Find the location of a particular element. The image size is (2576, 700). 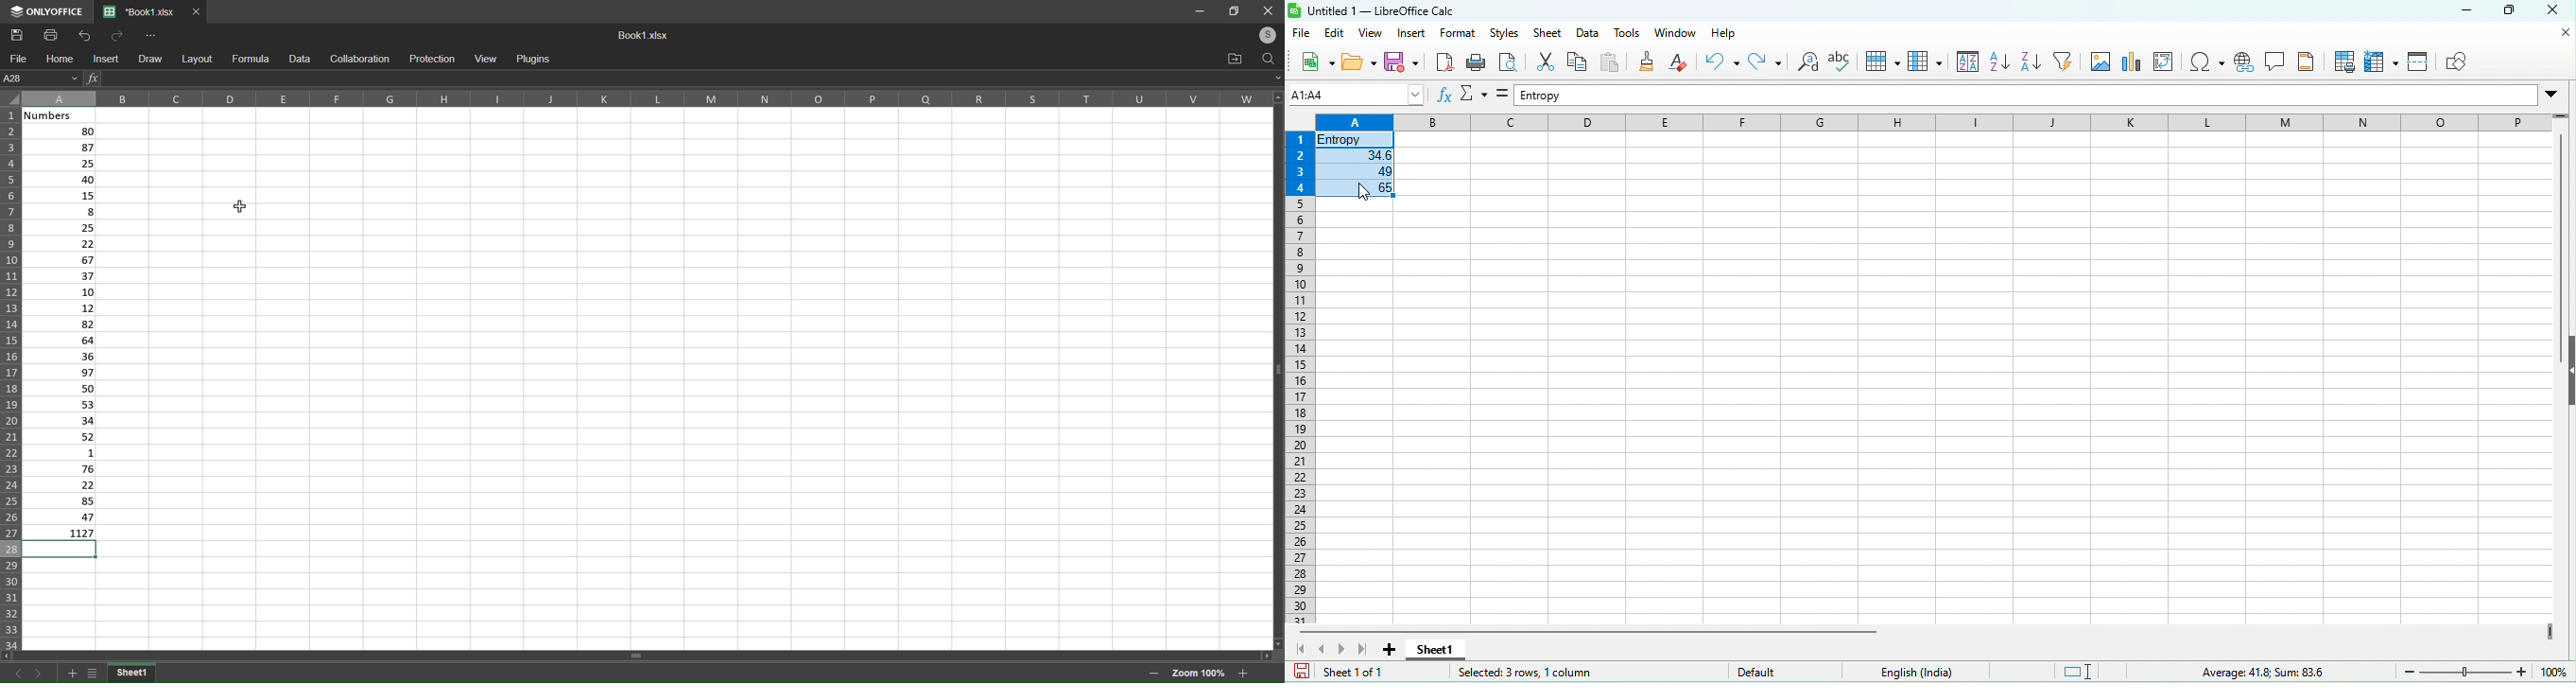

name box (c8) is located at coordinates (1354, 94).